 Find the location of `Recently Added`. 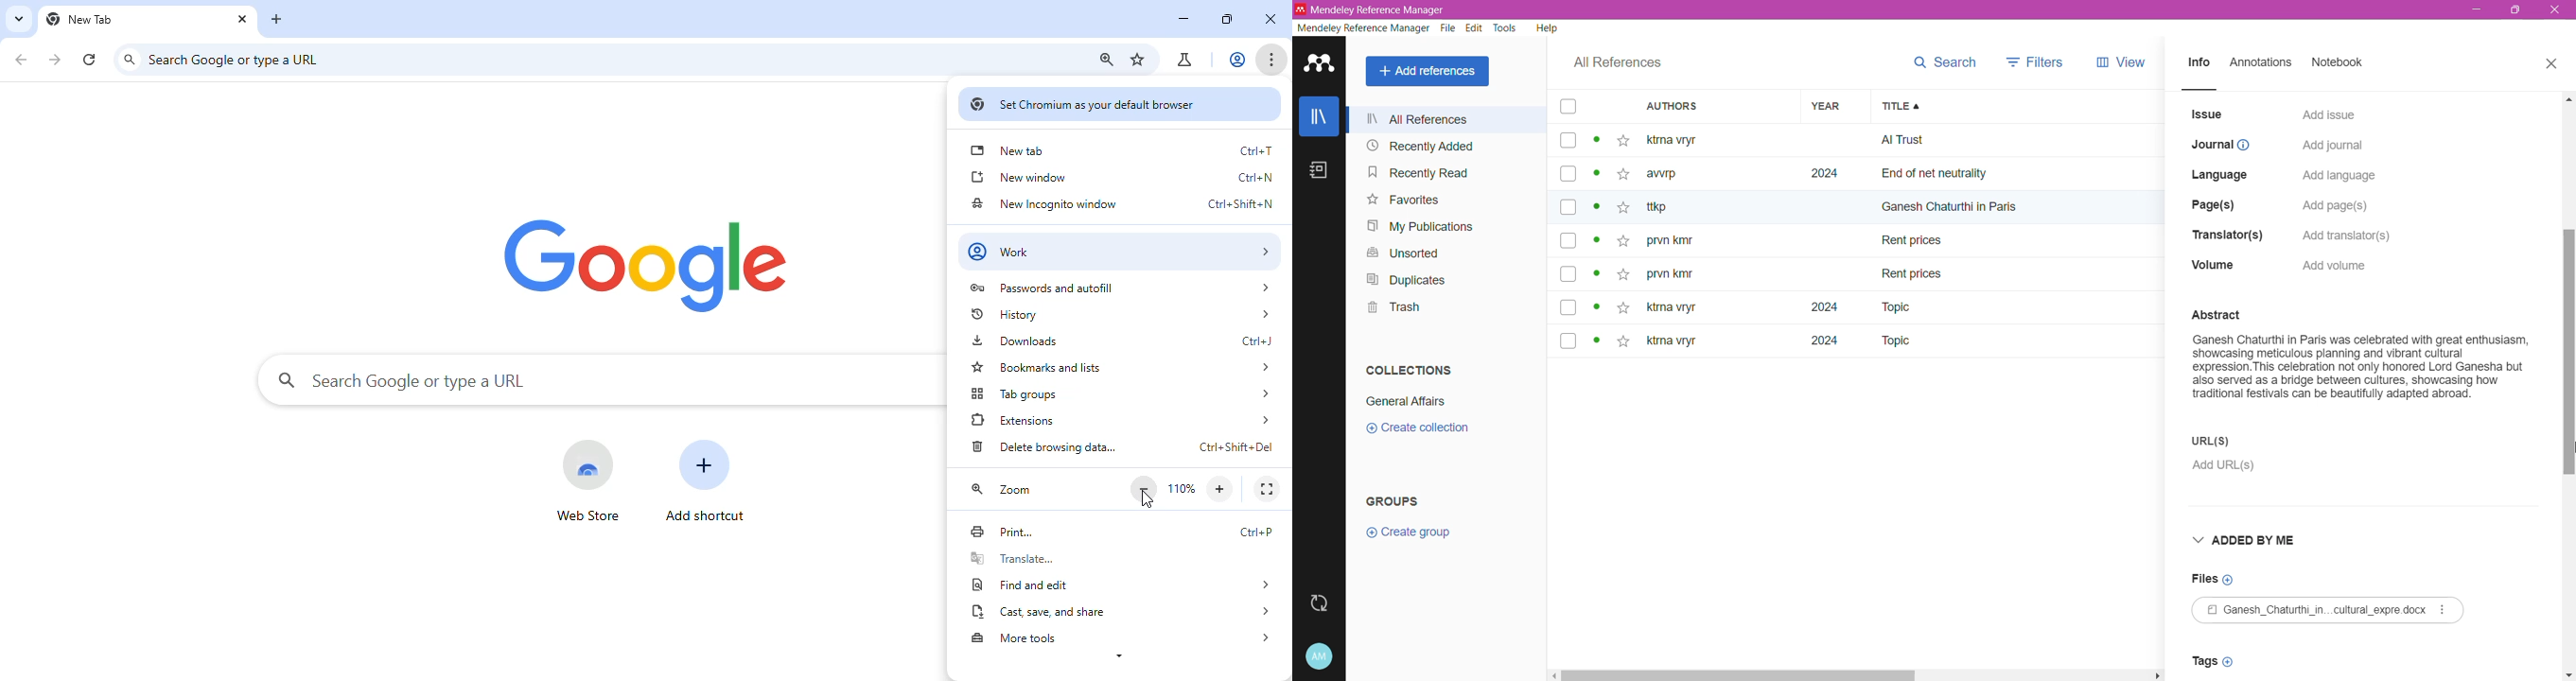

Recently Added is located at coordinates (1421, 147).